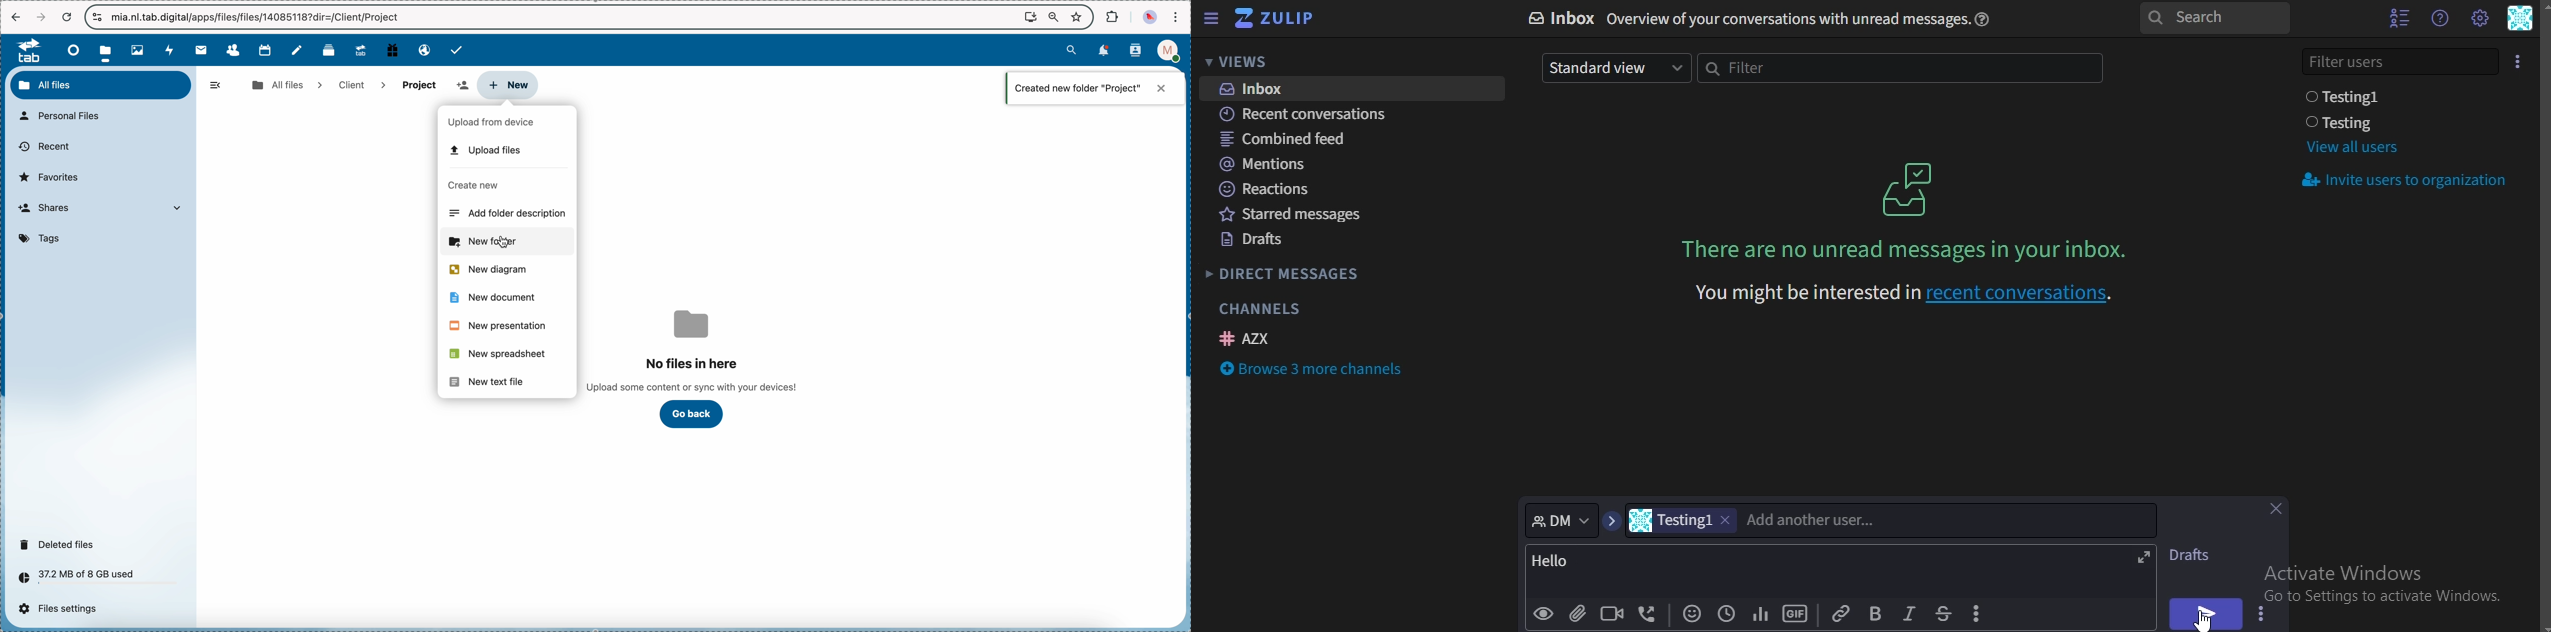  What do you see at coordinates (1299, 217) in the screenshot?
I see `starred messages` at bounding box center [1299, 217].